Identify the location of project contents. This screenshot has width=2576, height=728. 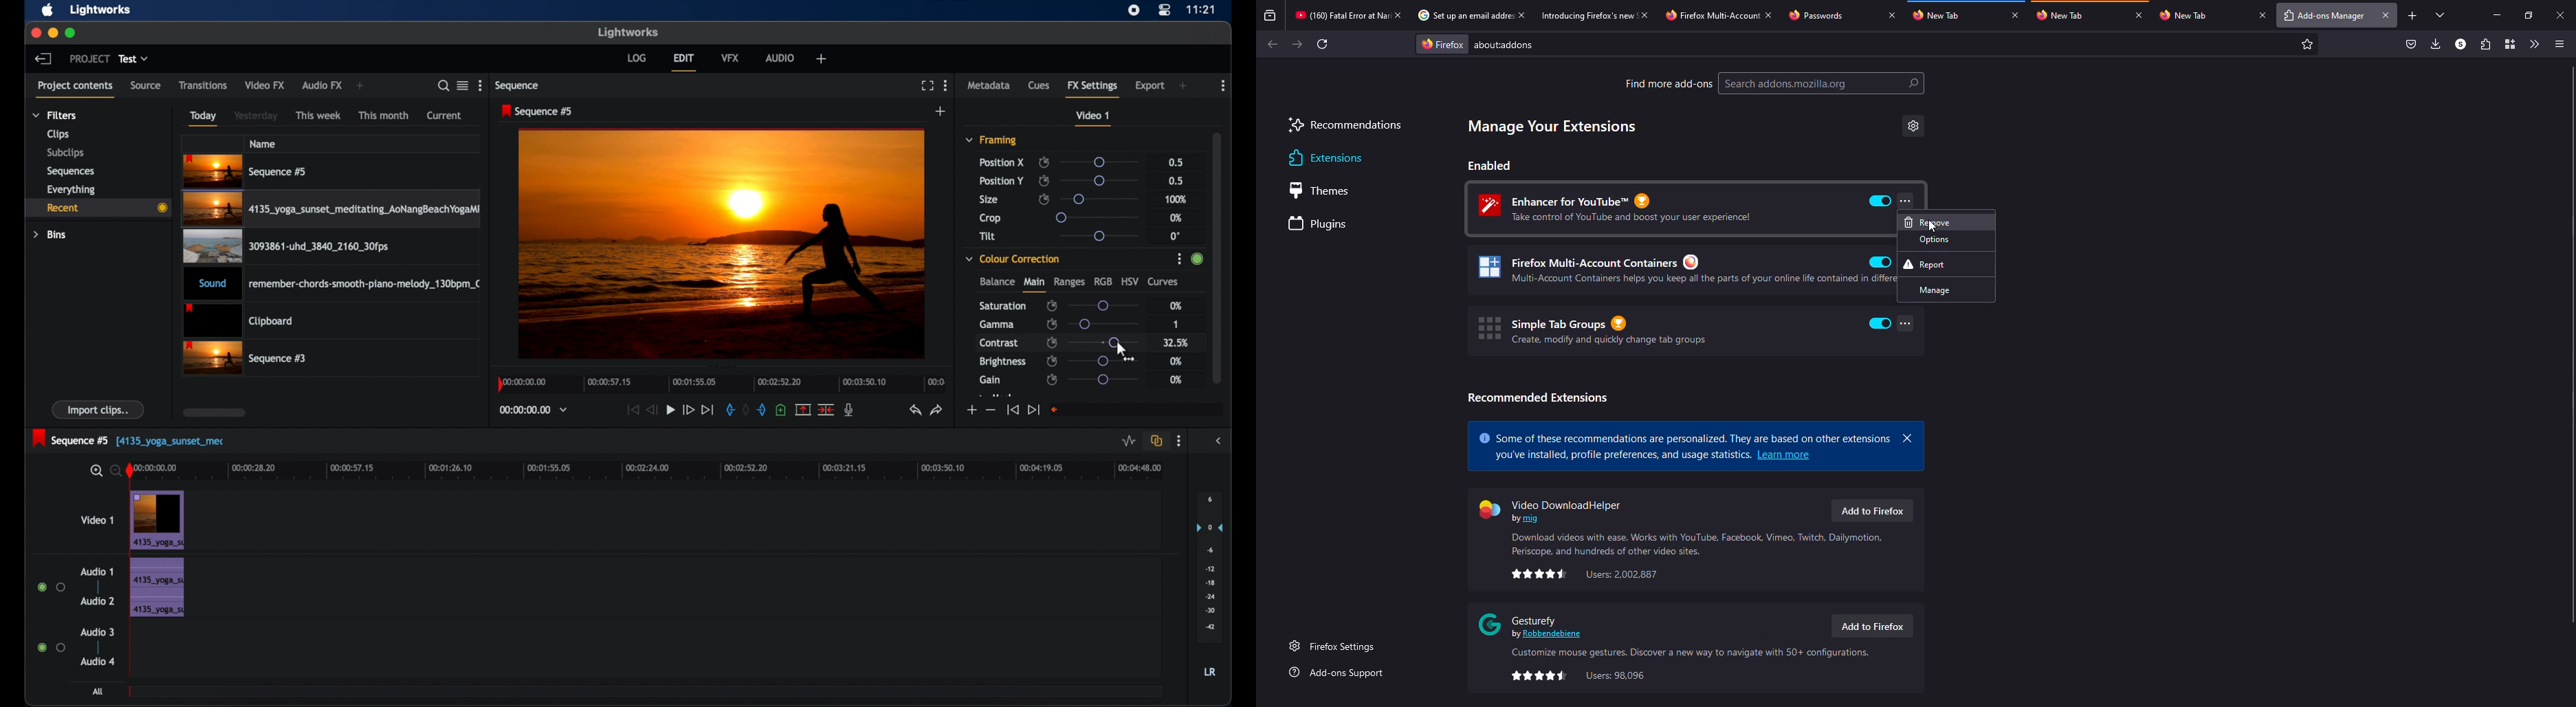
(75, 88).